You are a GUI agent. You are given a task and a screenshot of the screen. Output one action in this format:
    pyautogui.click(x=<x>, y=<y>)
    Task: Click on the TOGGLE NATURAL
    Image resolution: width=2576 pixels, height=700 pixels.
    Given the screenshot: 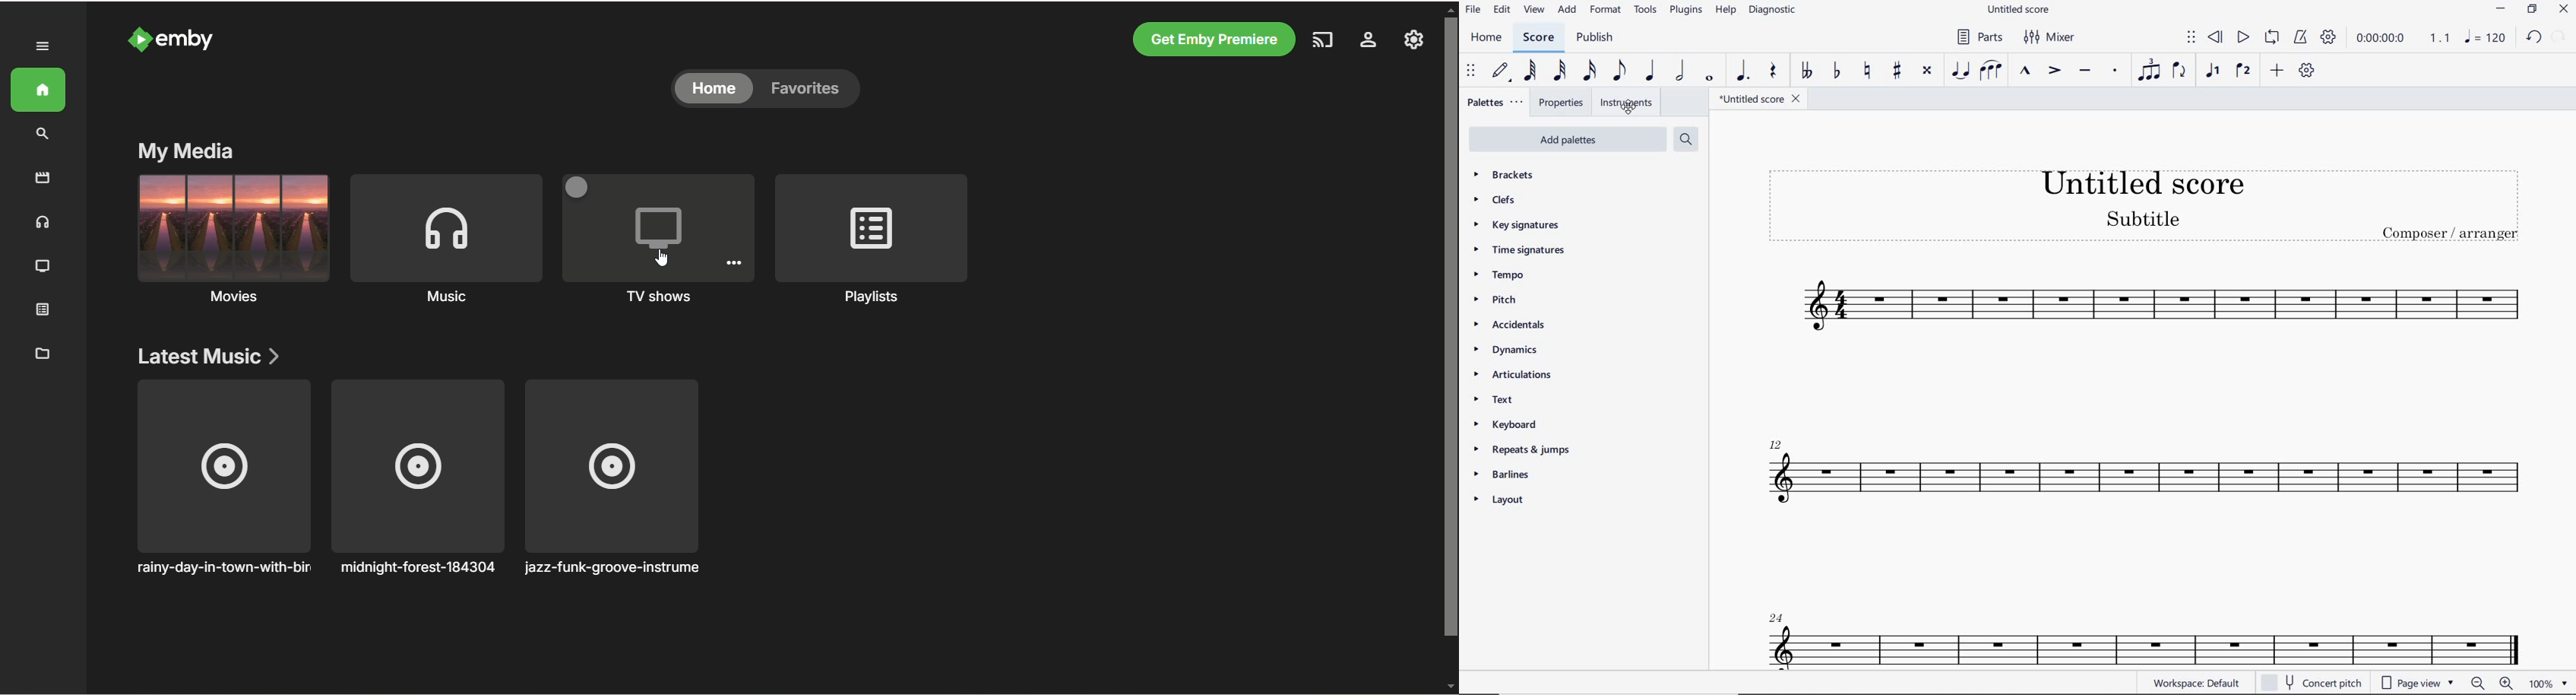 What is the action you would take?
    pyautogui.click(x=1867, y=71)
    